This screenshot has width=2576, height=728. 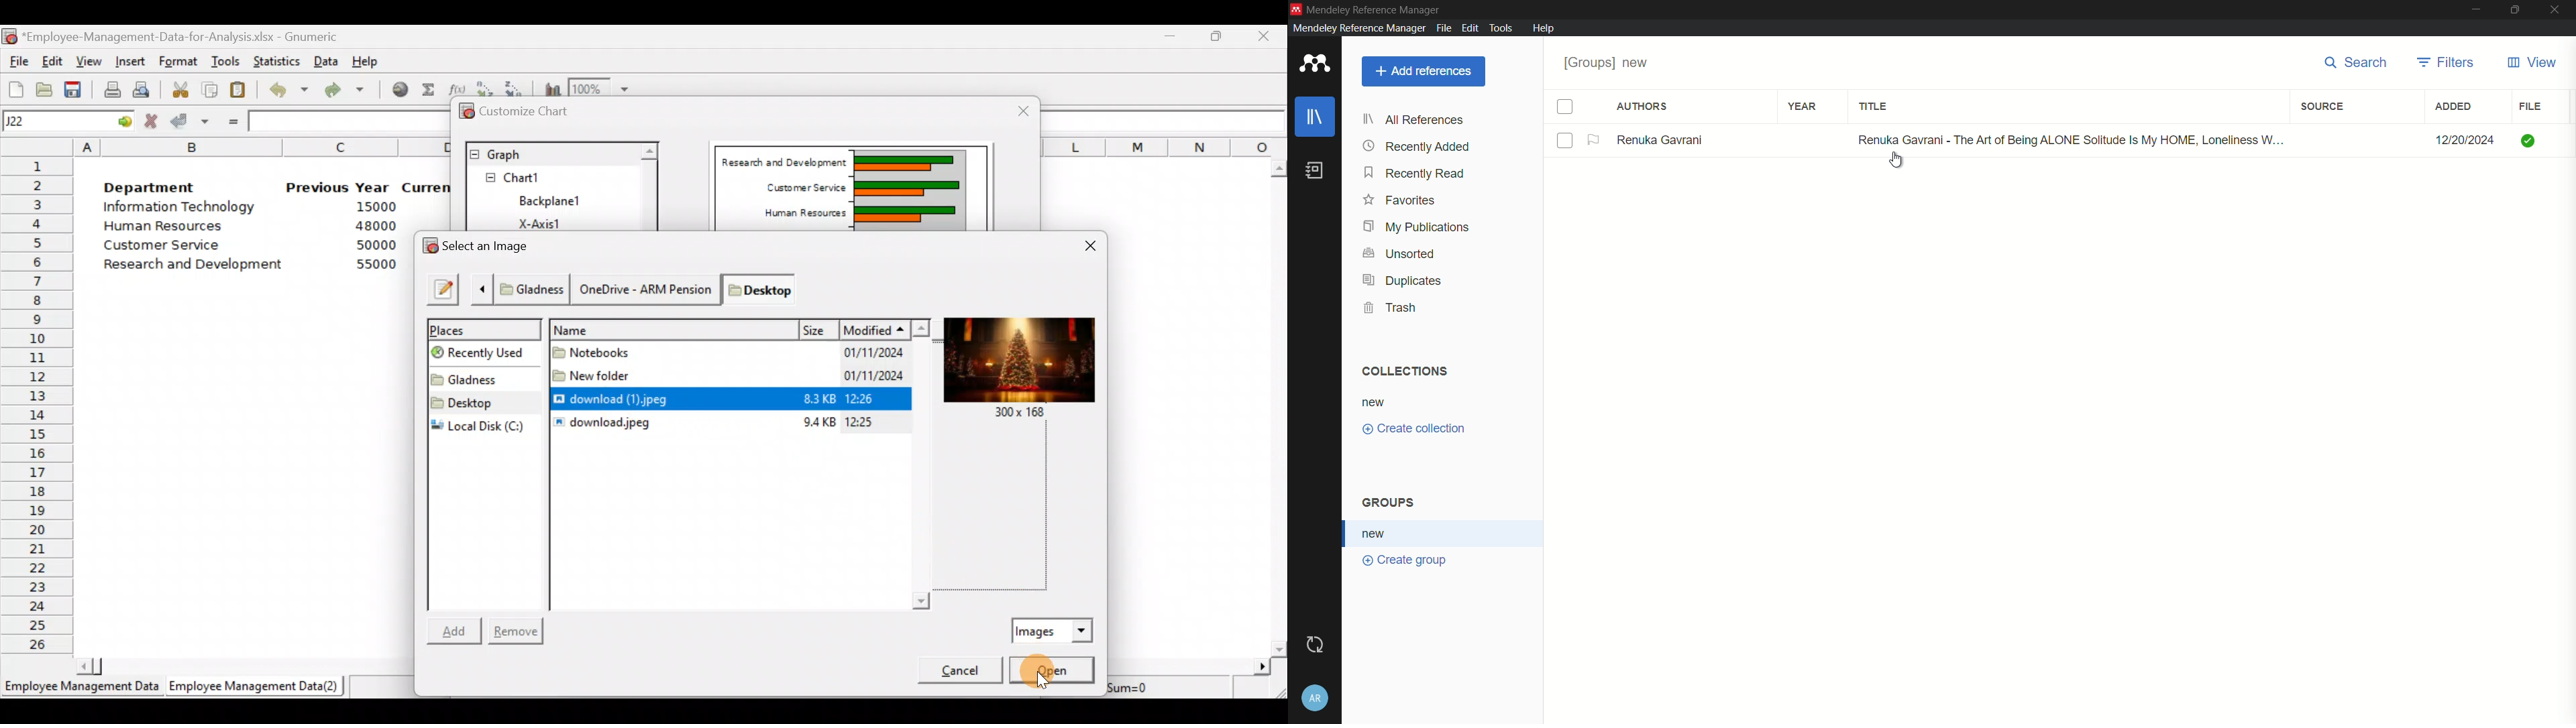 I want to click on Customize chart, so click(x=523, y=112).